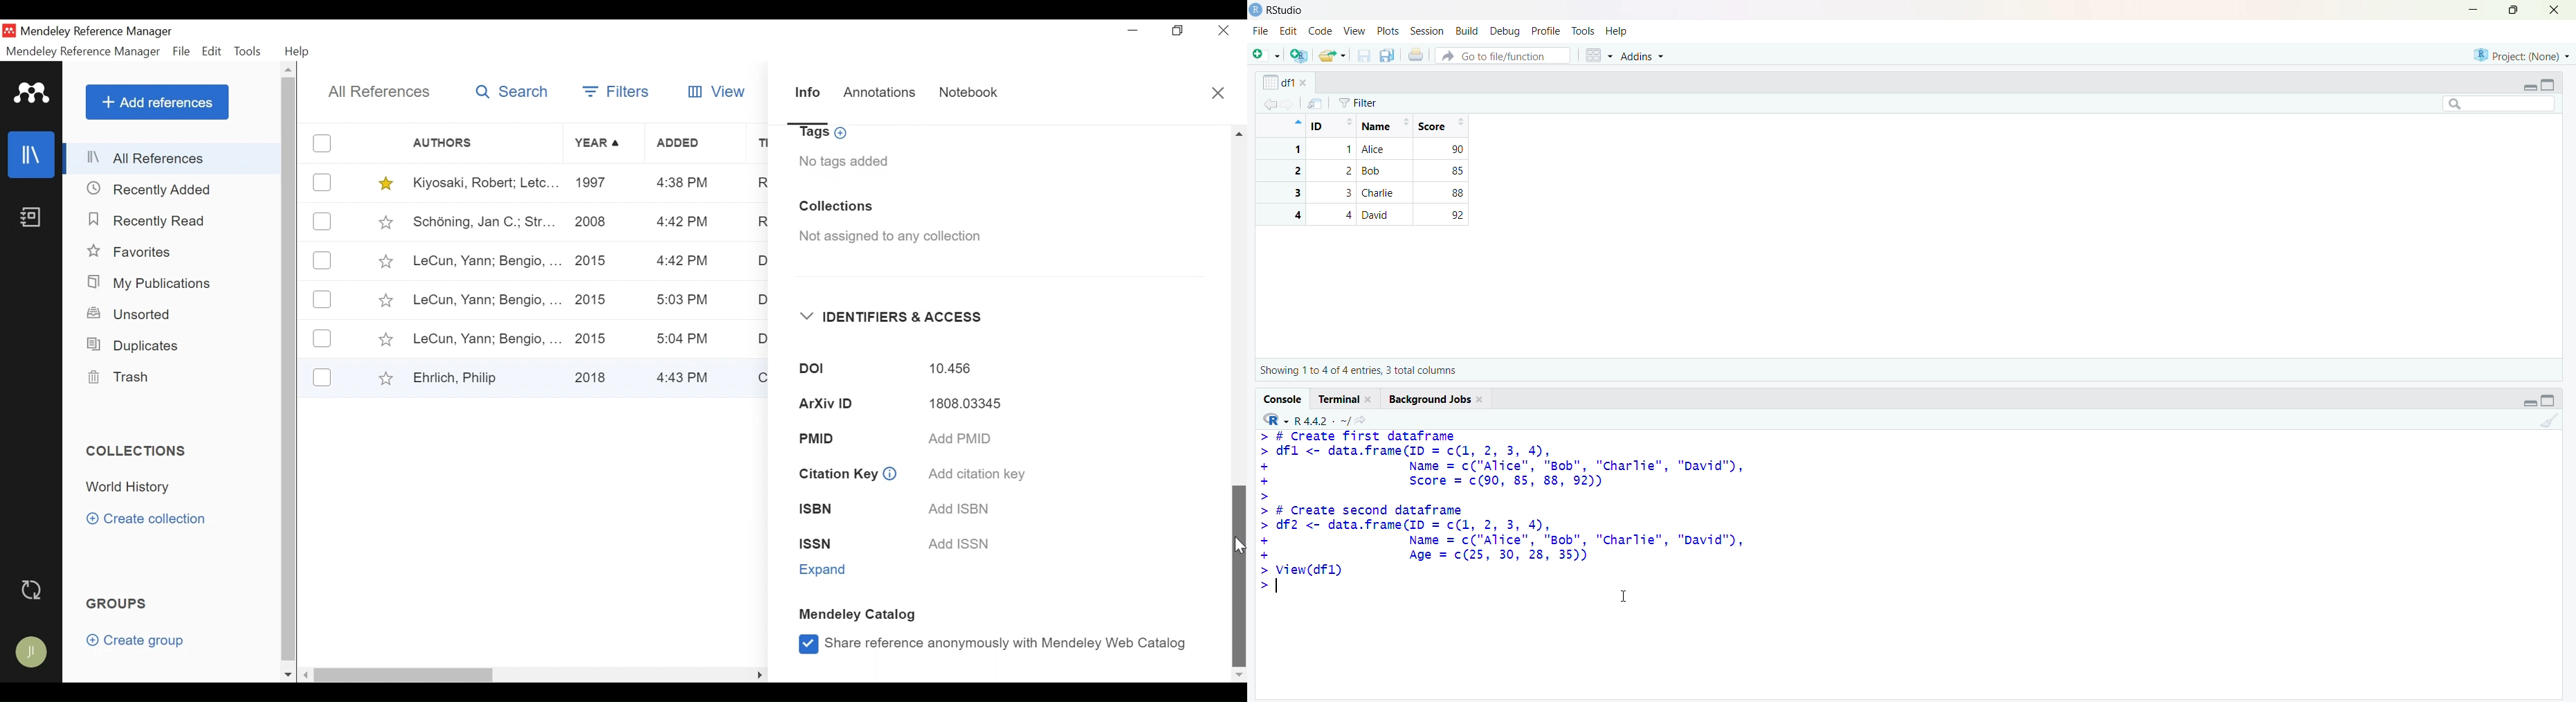 Image resolution: width=2576 pixels, height=728 pixels. Describe the element at coordinates (138, 452) in the screenshot. I see `Collections` at that location.